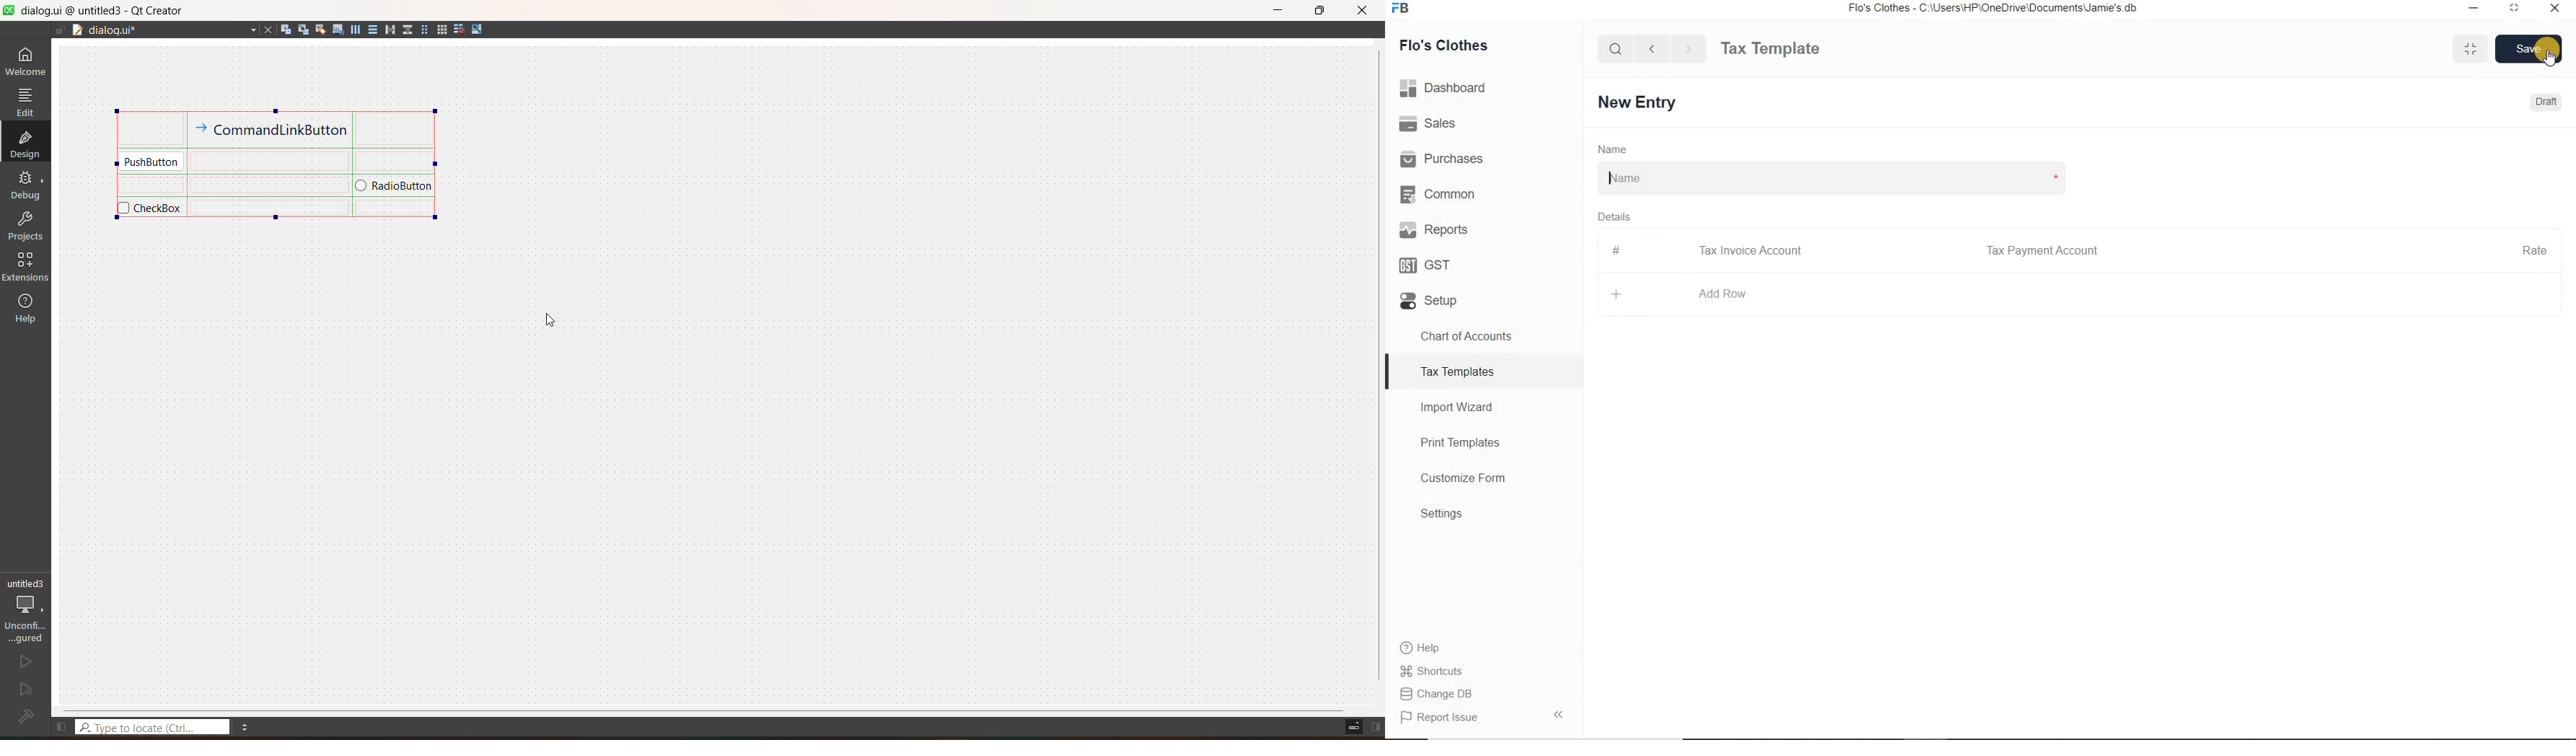 This screenshot has height=756, width=2576. What do you see at coordinates (1441, 45) in the screenshot?
I see `Flo's Clothes` at bounding box center [1441, 45].